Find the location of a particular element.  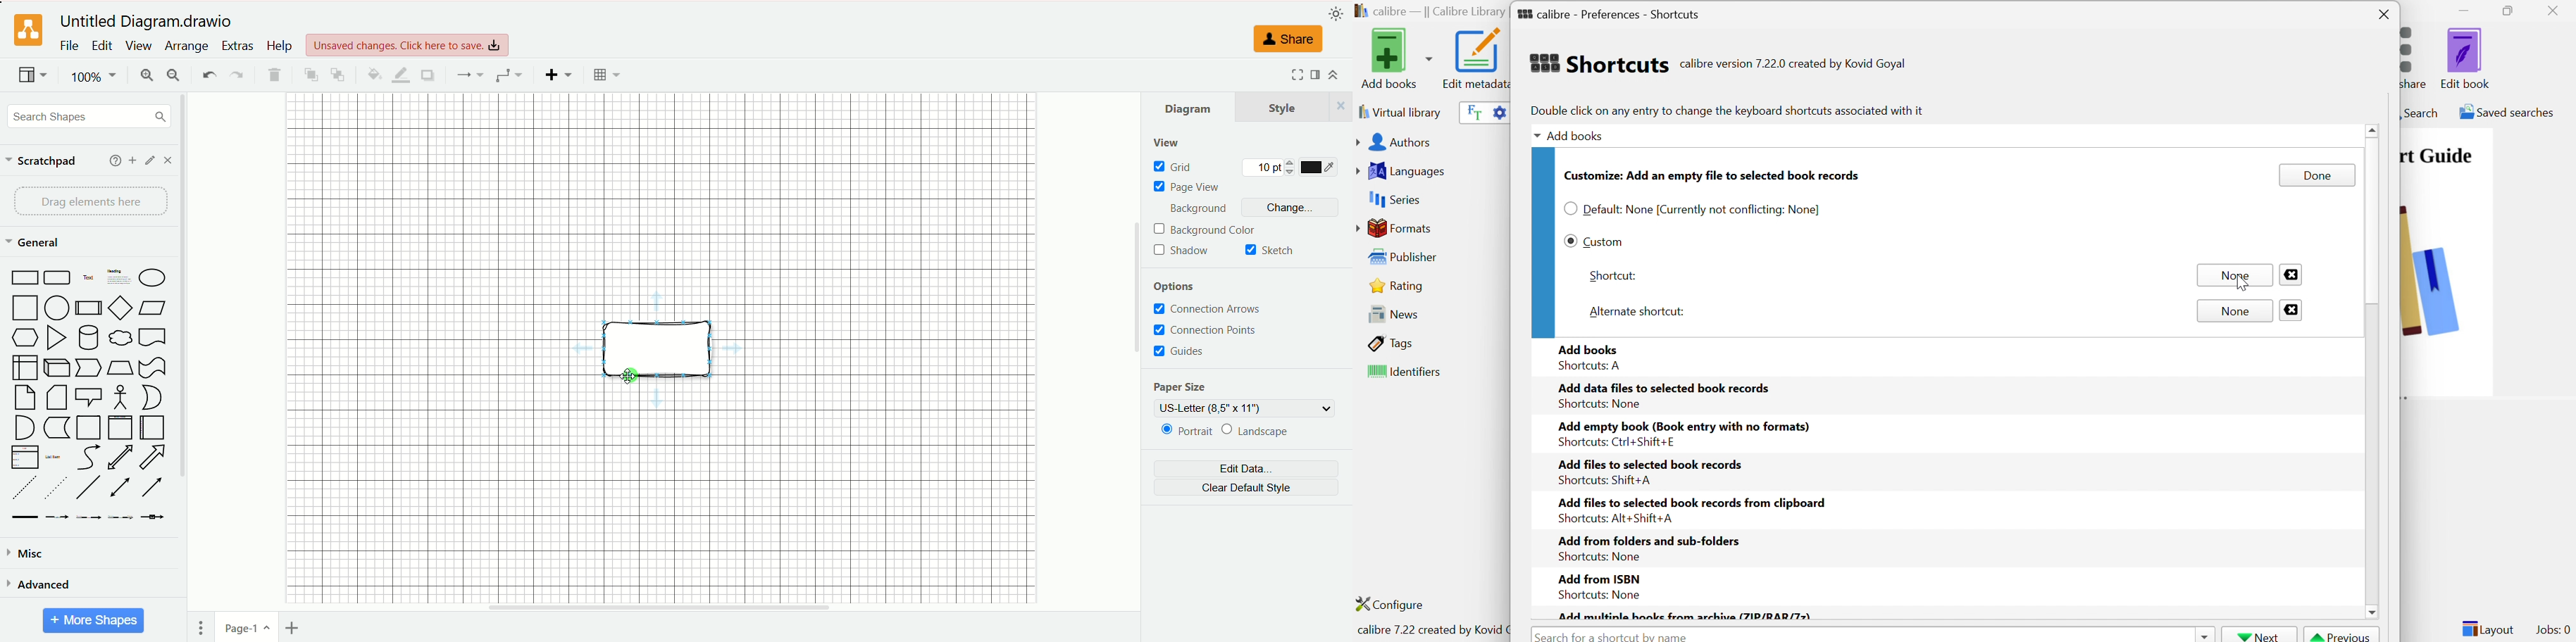

Search is located at coordinates (2420, 112).